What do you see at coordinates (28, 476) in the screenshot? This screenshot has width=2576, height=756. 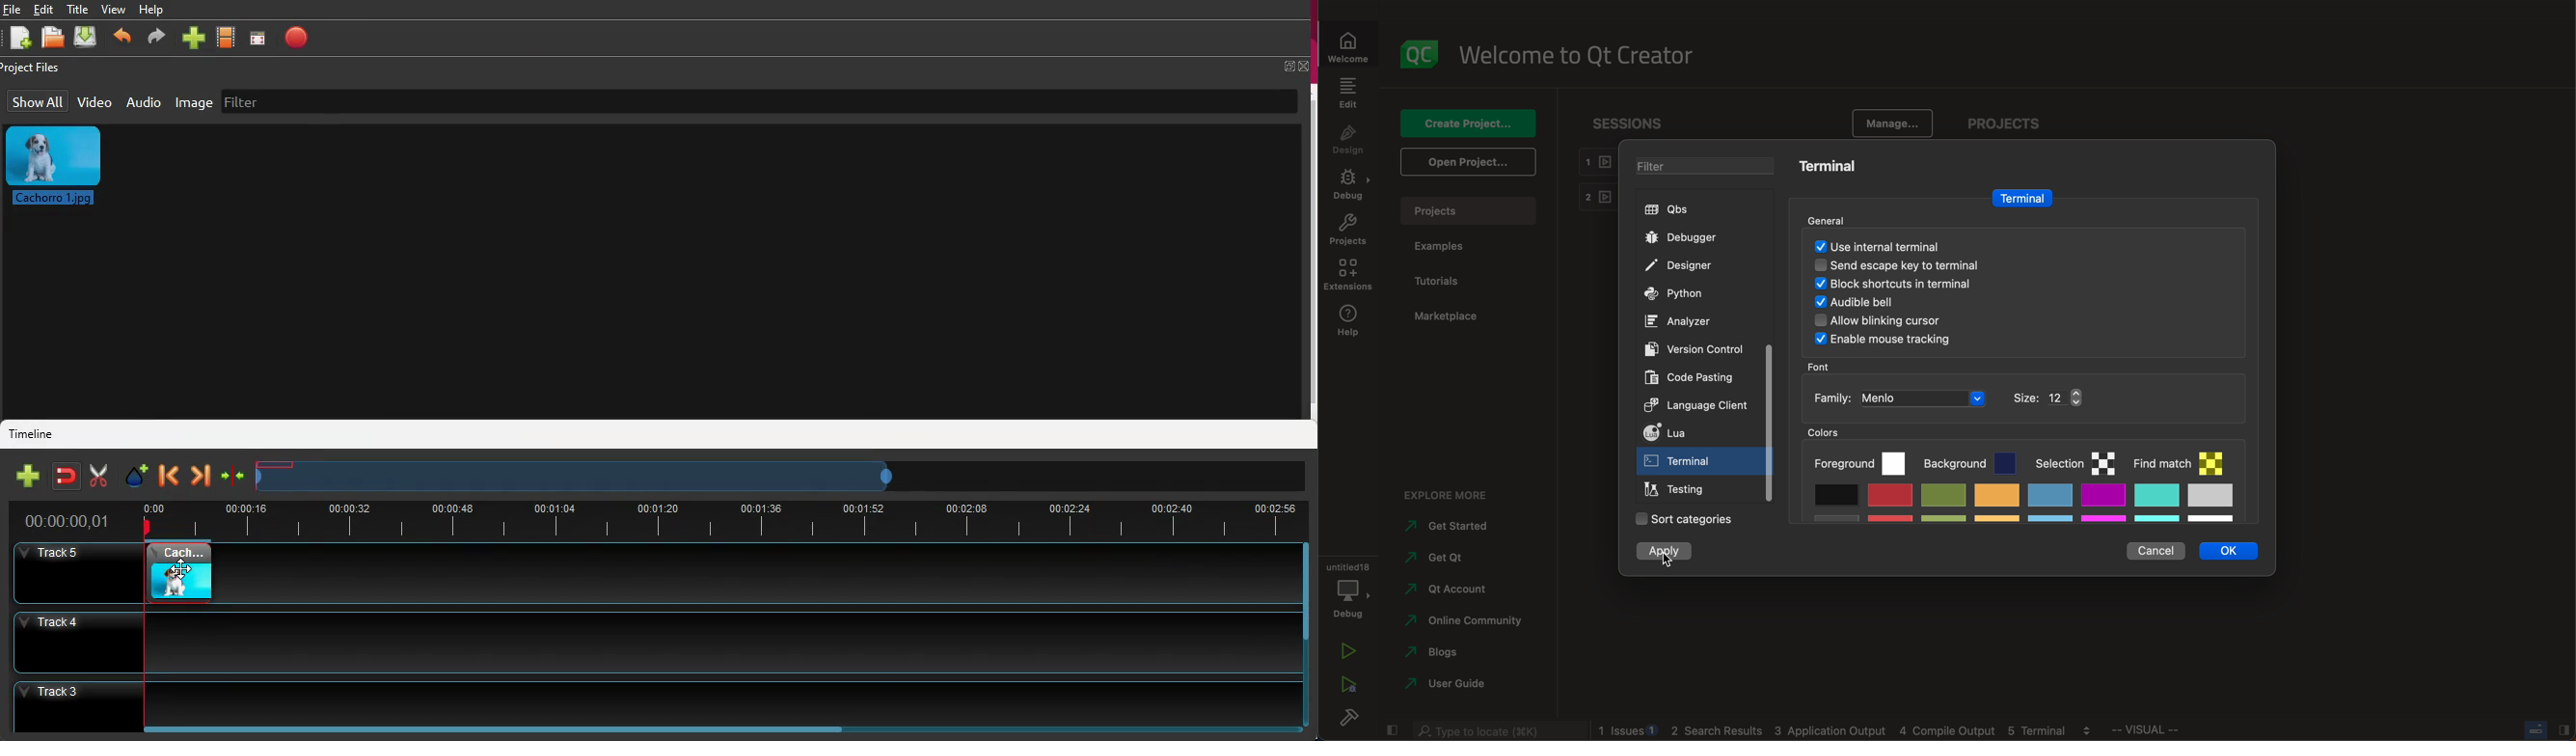 I see `new` at bounding box center [28, 476].